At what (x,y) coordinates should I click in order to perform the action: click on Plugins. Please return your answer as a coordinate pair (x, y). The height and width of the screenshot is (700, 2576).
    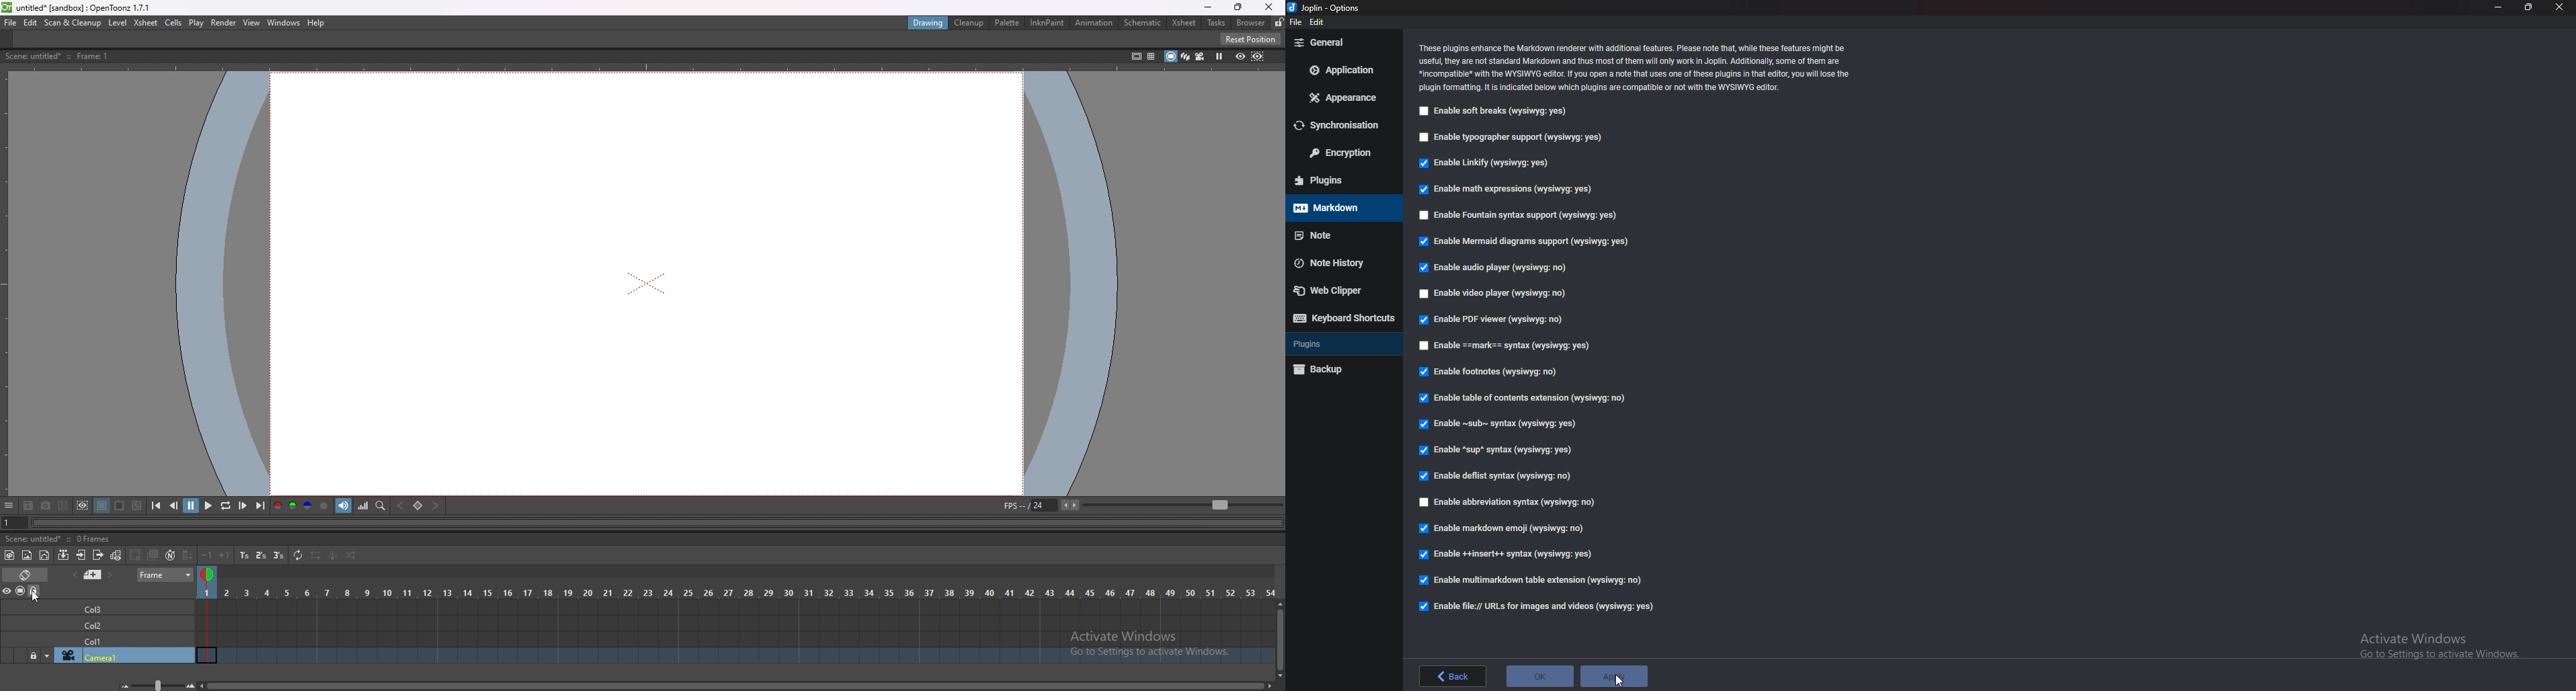
    Looking at the image, I should click on (1334, 344).